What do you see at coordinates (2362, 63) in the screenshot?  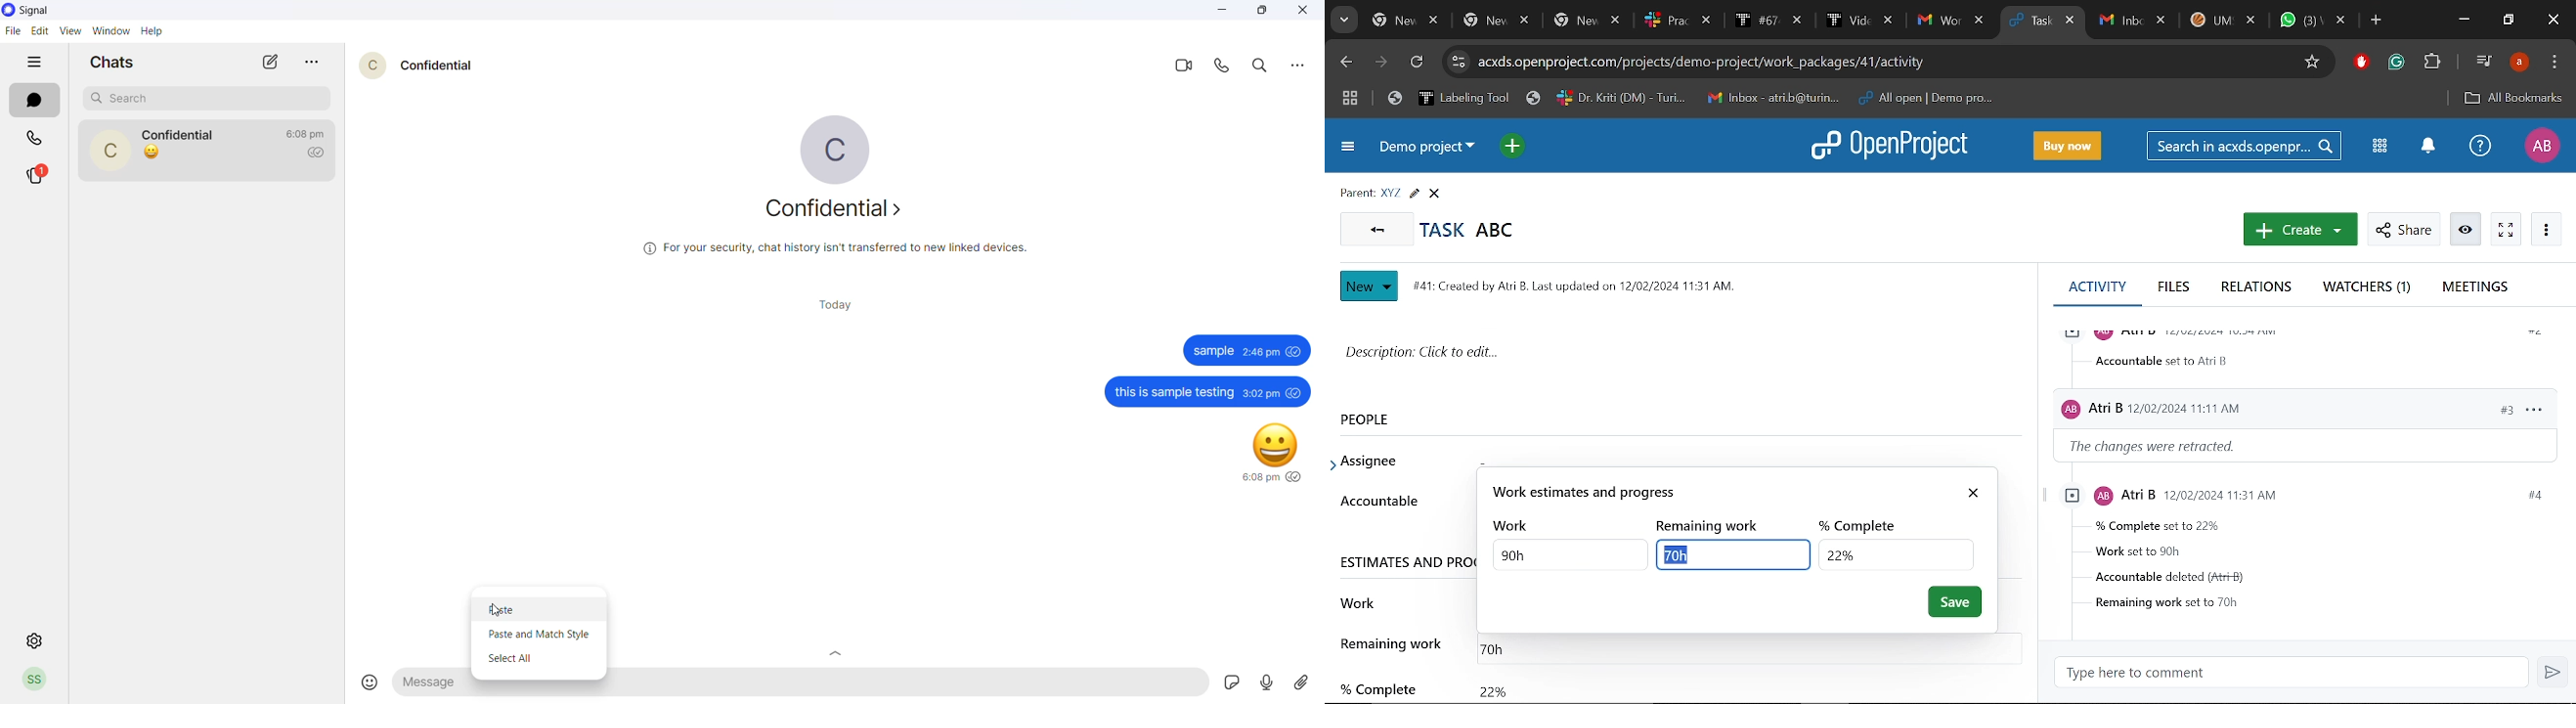 I see `Addblock` at bounding box center [2362, 63].